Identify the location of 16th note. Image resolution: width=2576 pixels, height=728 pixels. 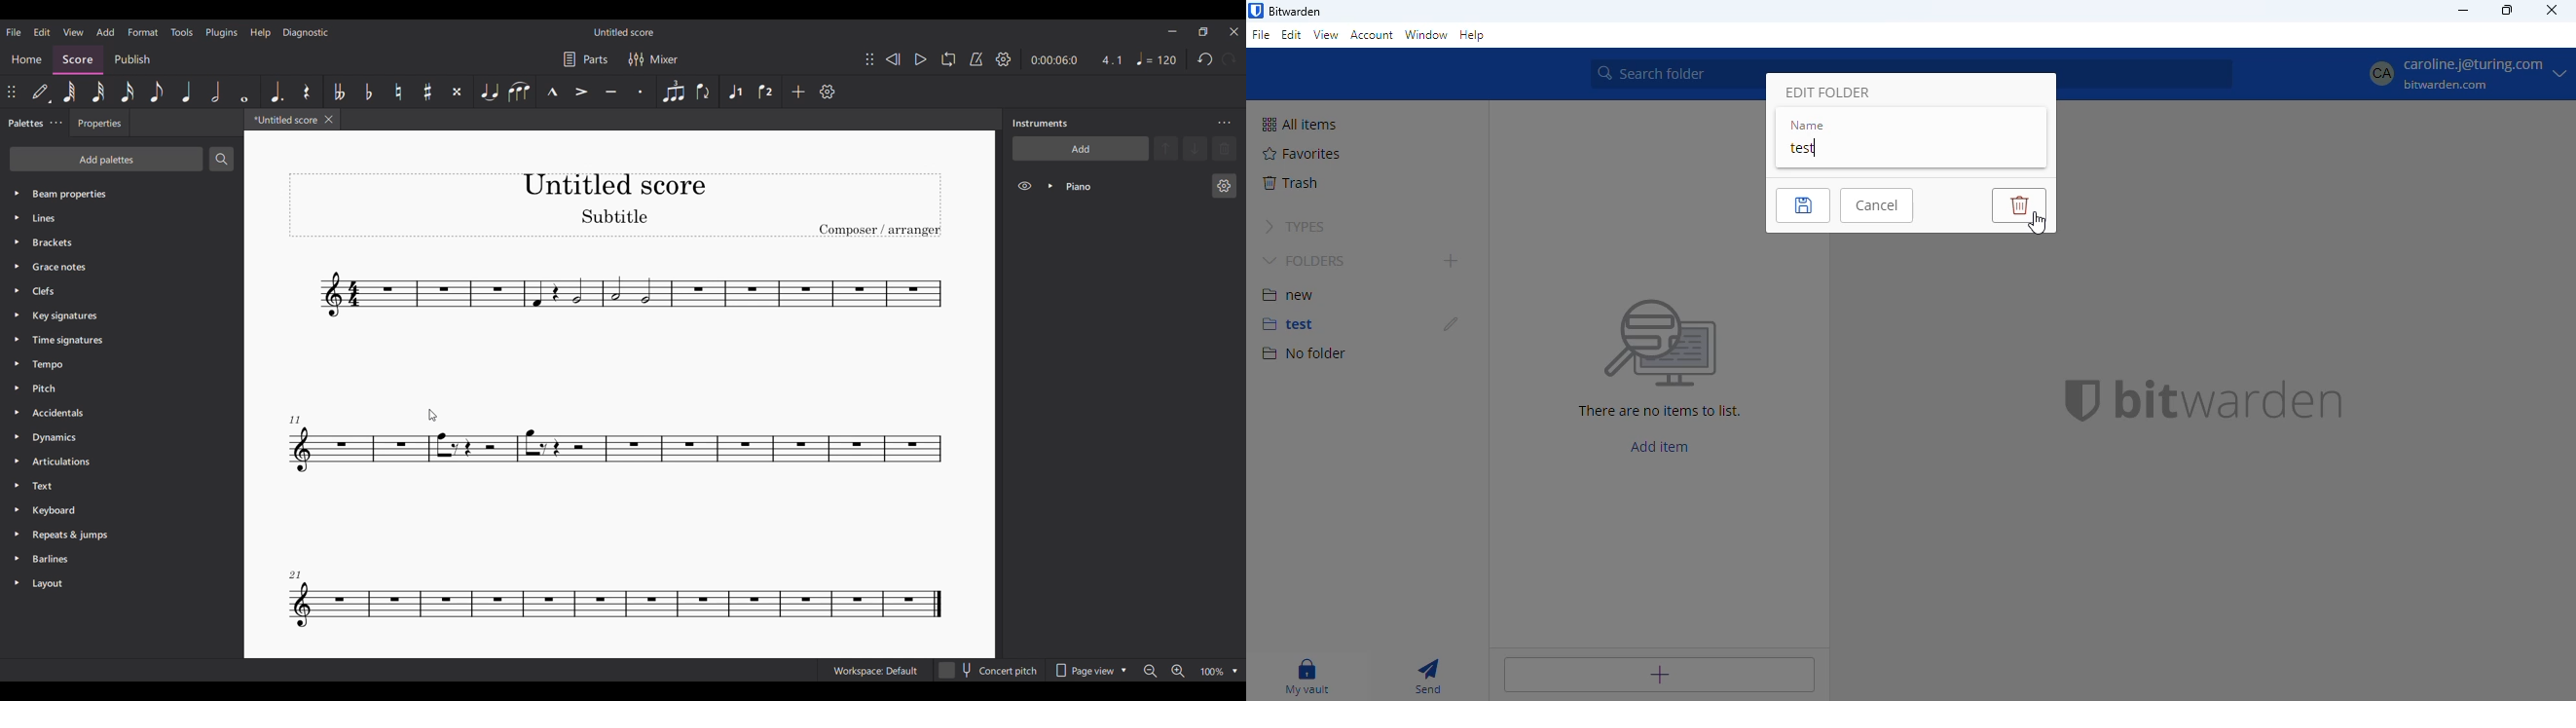
(127, 92).